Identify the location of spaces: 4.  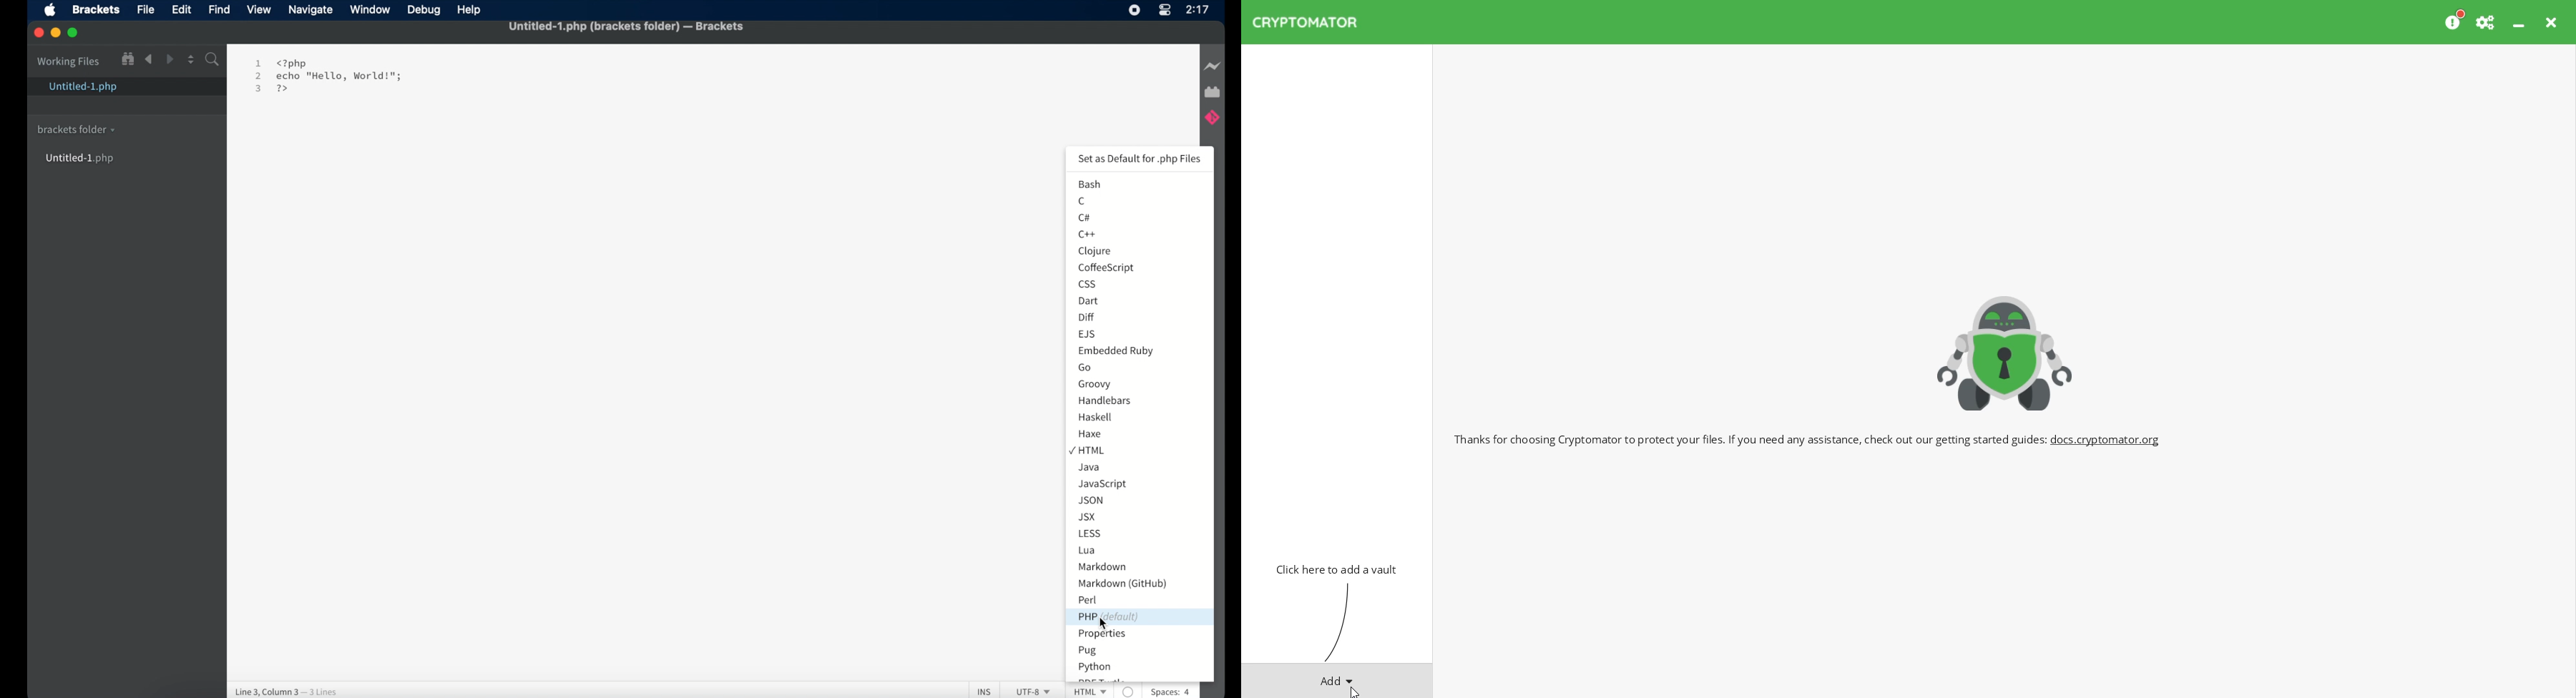
(1177, 692).